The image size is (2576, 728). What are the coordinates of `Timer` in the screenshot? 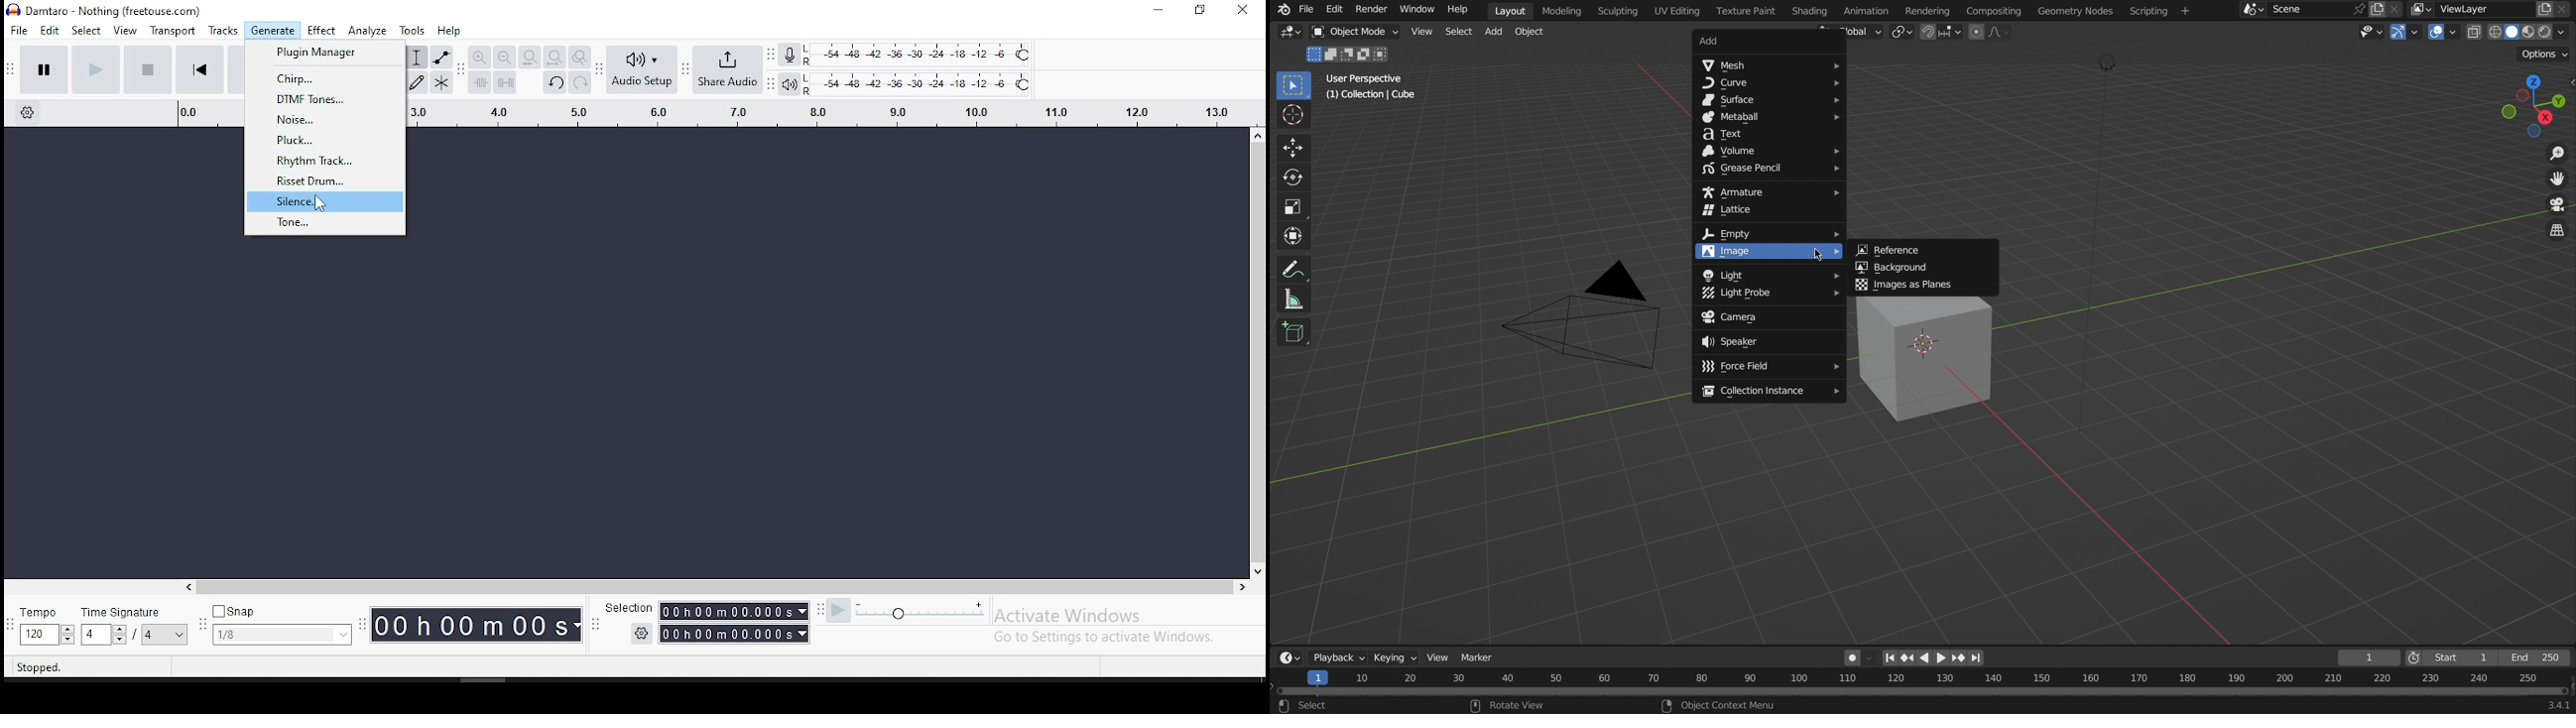 It's located at (481, 629).